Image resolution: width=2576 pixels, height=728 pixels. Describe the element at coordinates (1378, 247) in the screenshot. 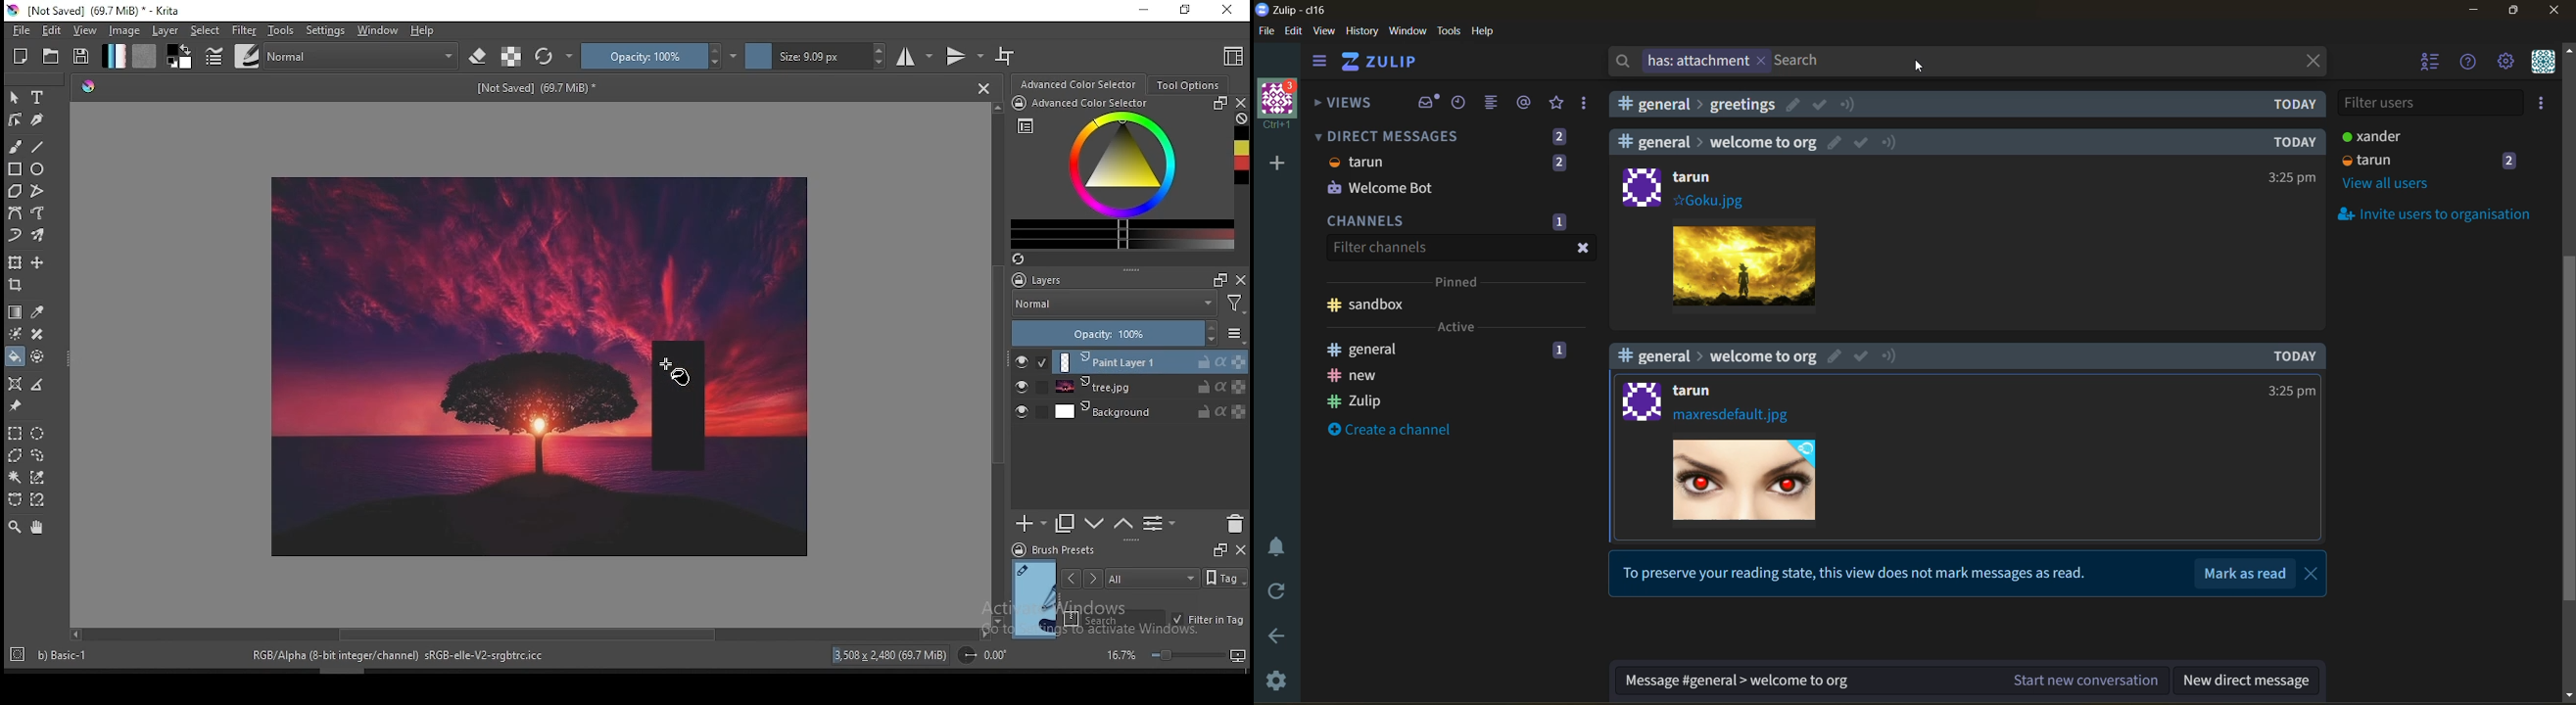

I see `Filter channels` at that location.